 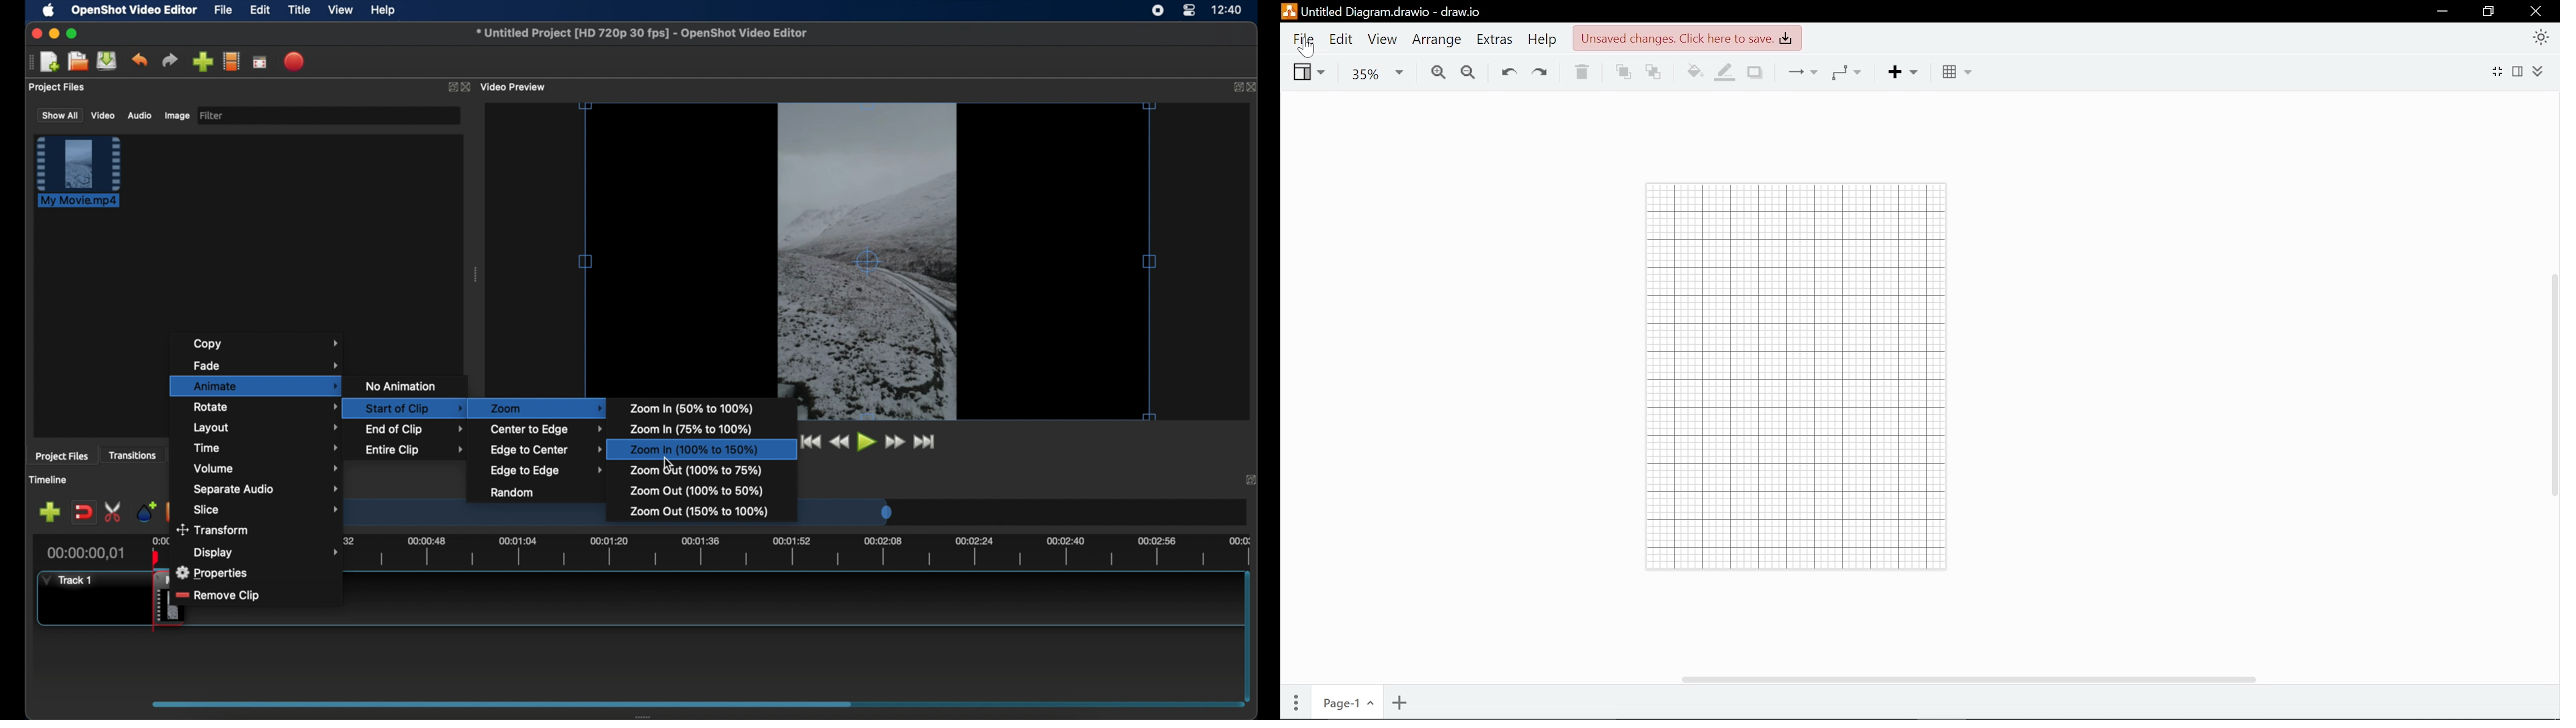 What do you see at coordinates (839, 442) in the screenshot?
I see `rewind` at bounding box center [839, 442].